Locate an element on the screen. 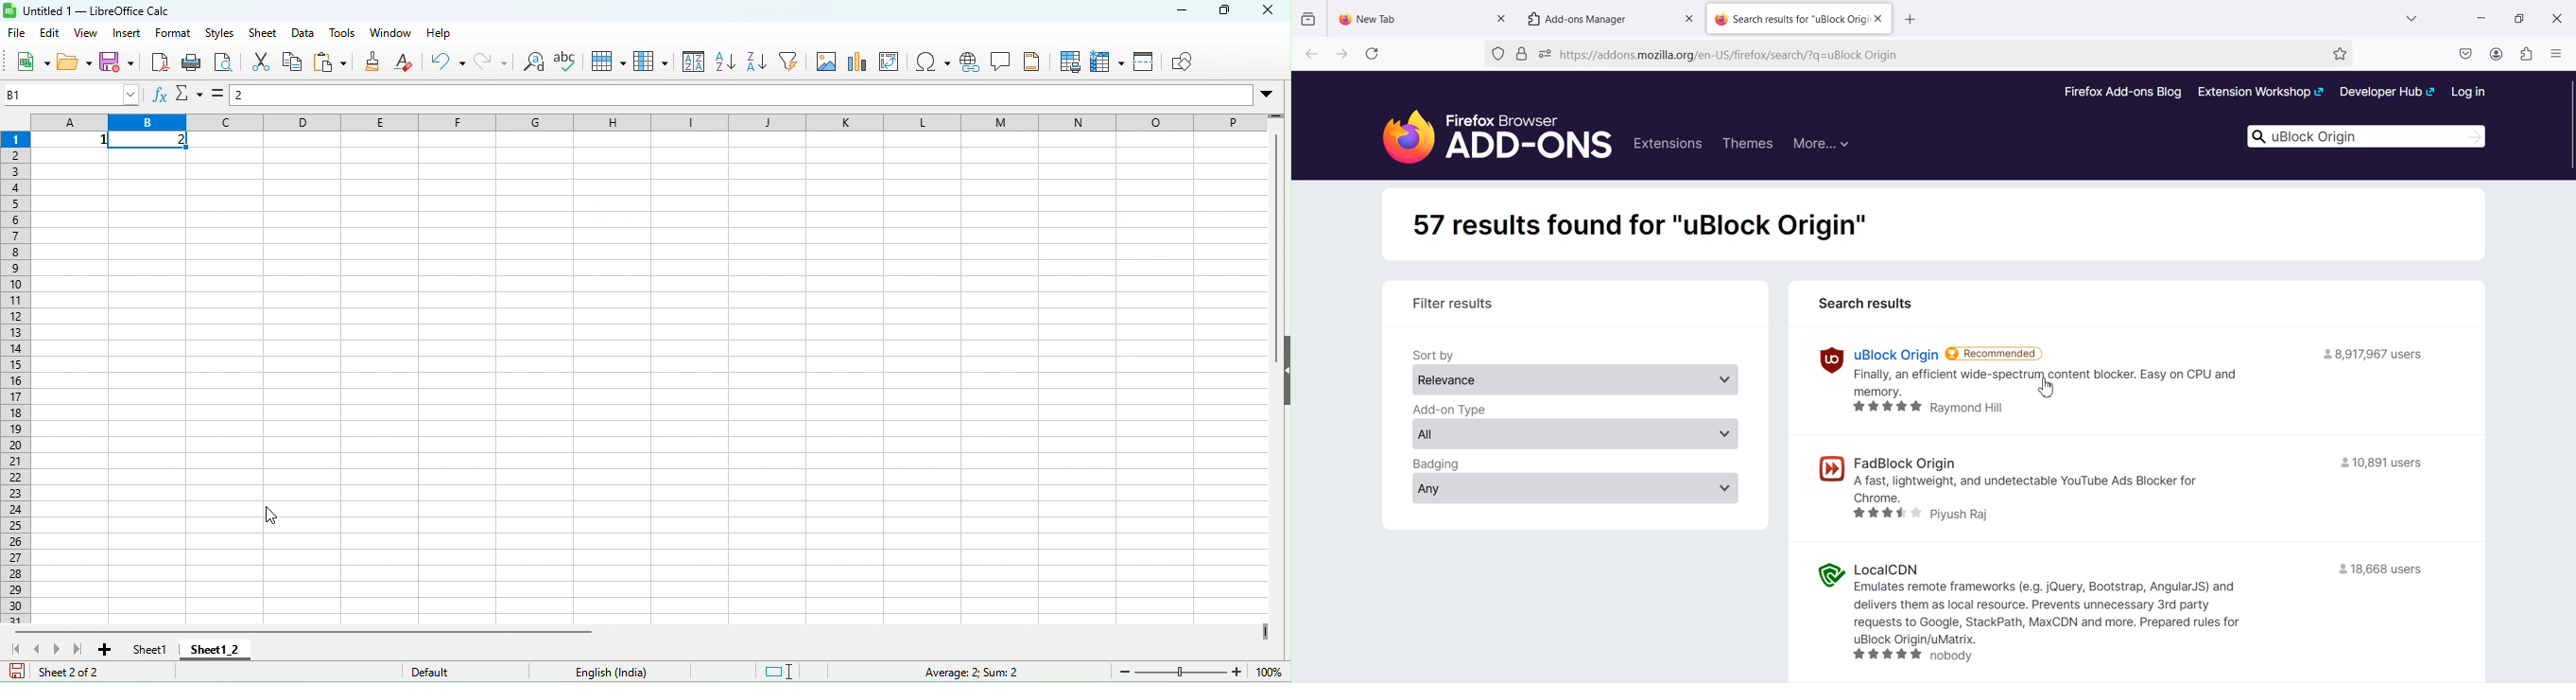 The width and height of the screenshot is (2576, 700). Firefox Add-ons Blog is located at coordinates (2123, 92).